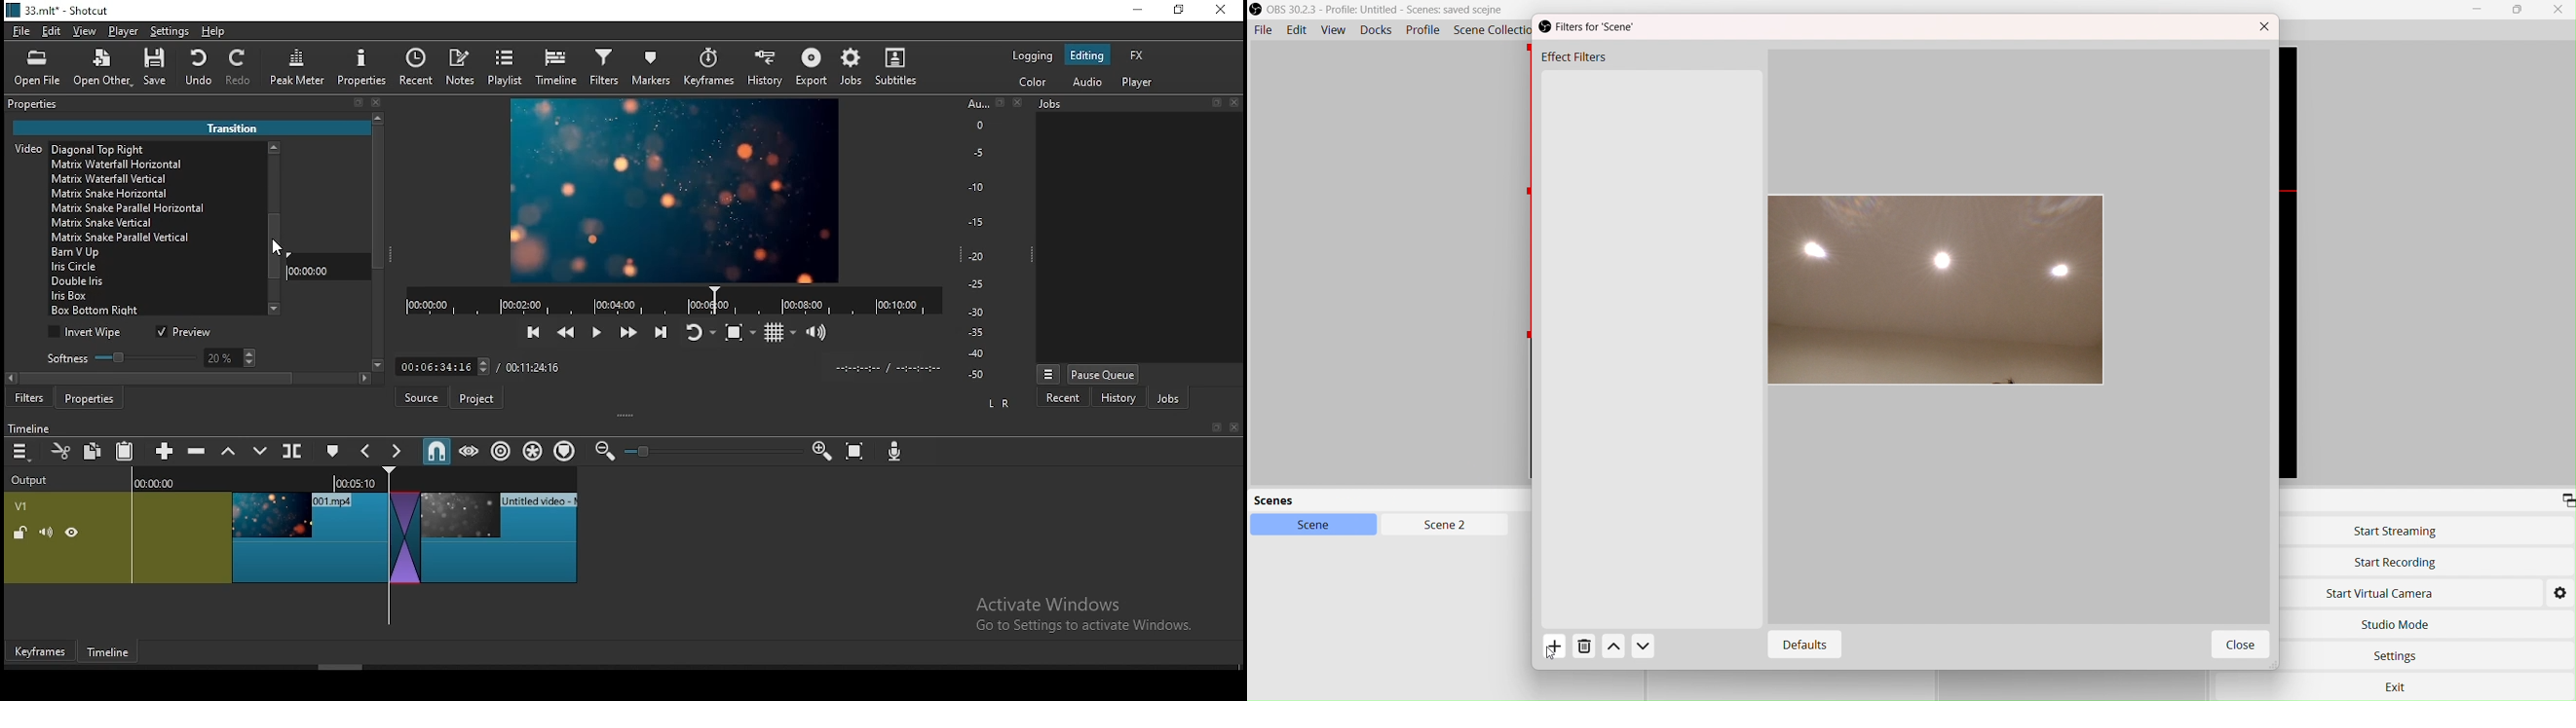  I want to click on LR, so click(998, 405).